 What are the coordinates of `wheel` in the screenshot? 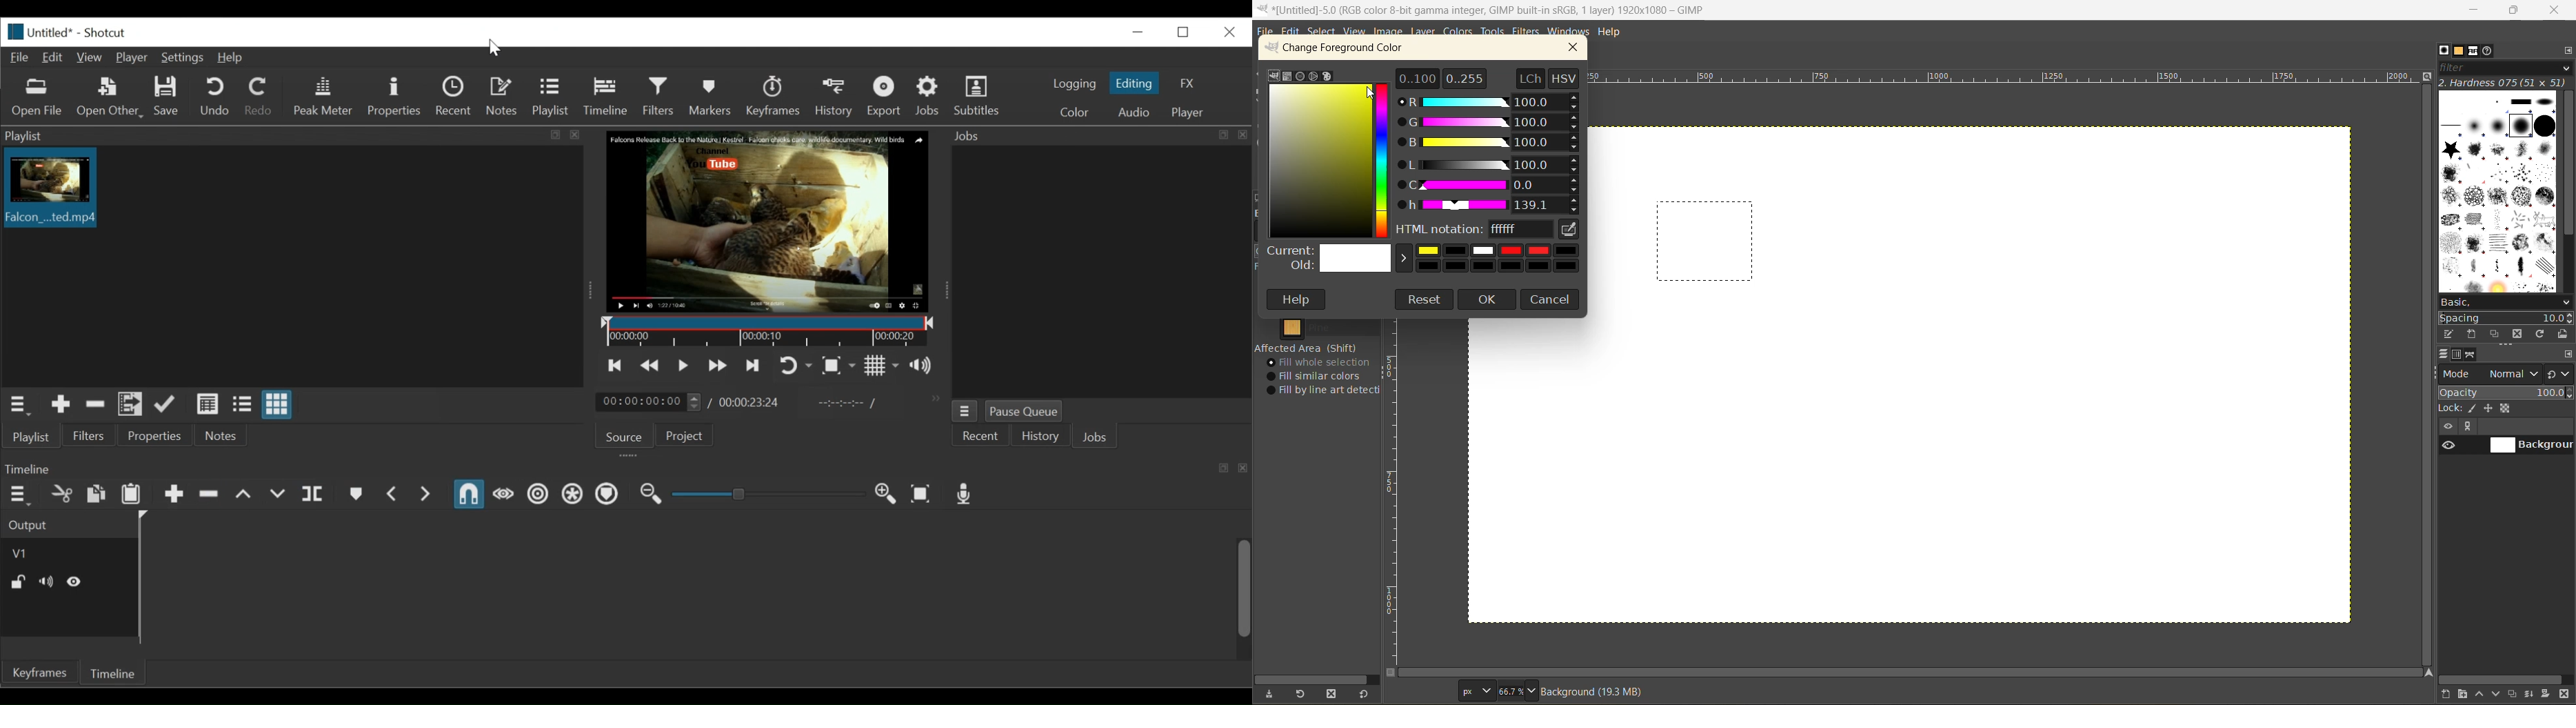 It's located at (1312, 76).